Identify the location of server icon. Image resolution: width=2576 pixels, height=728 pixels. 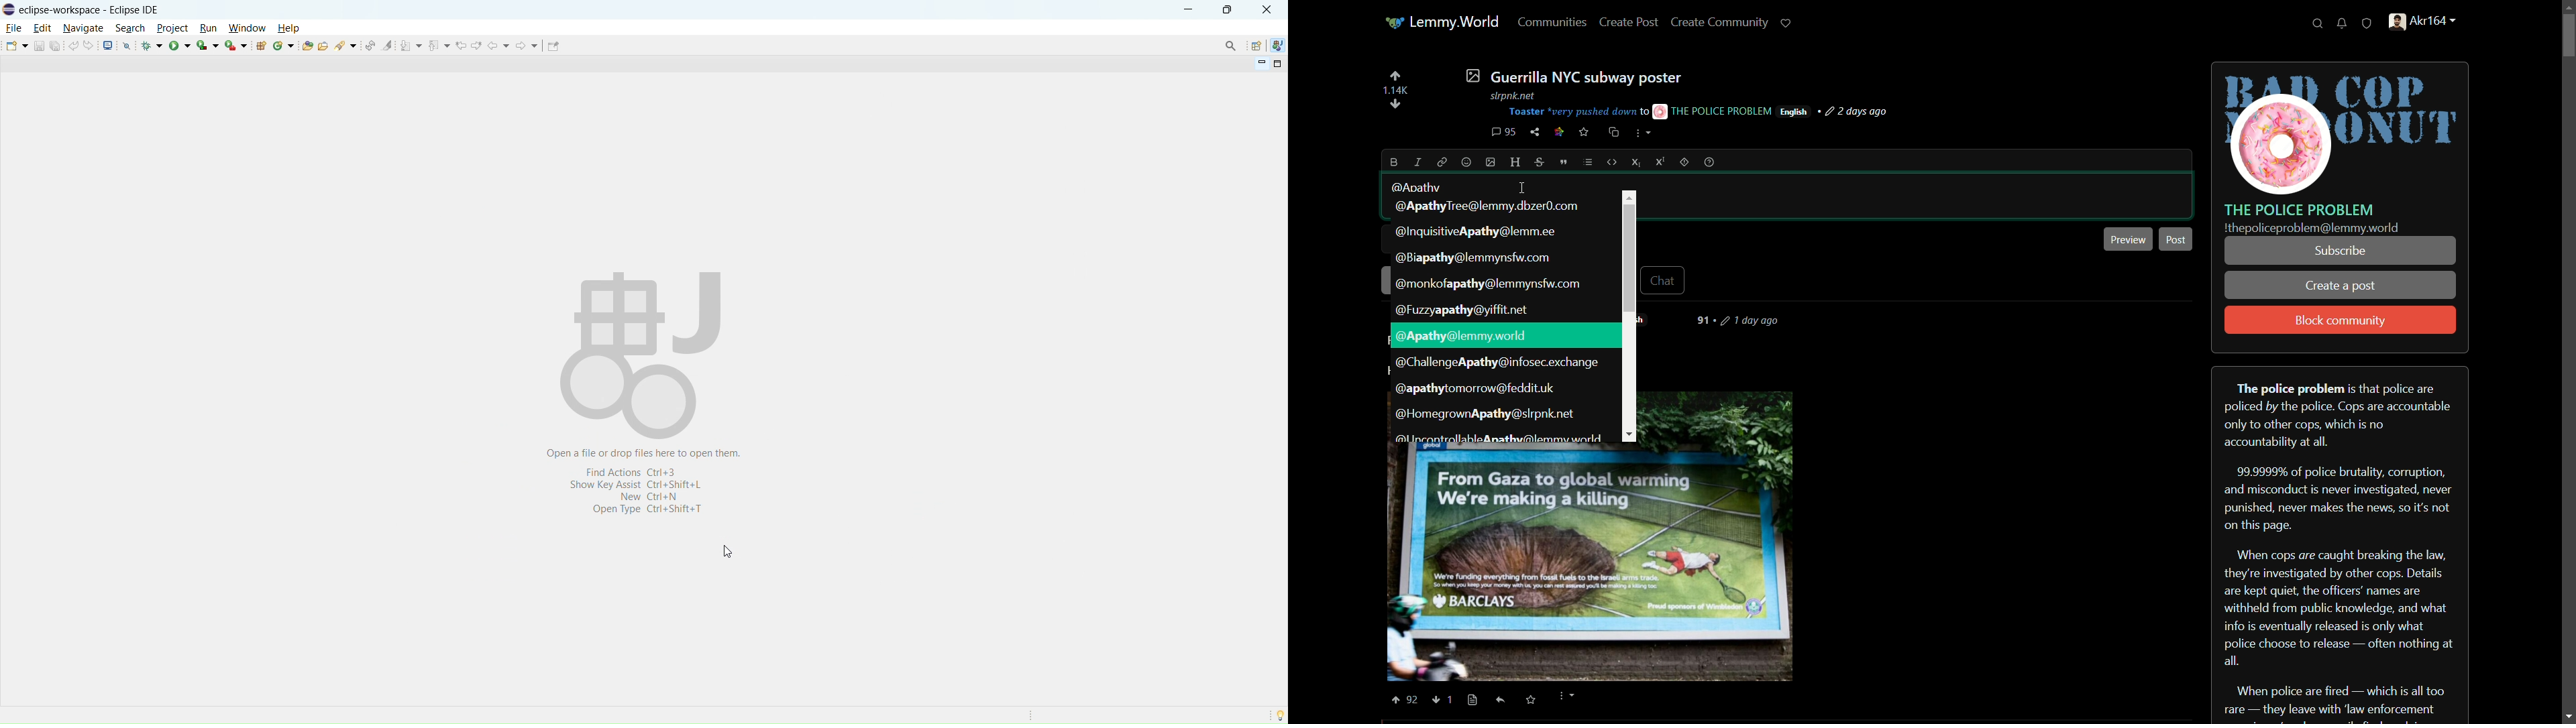
(2341, 129).